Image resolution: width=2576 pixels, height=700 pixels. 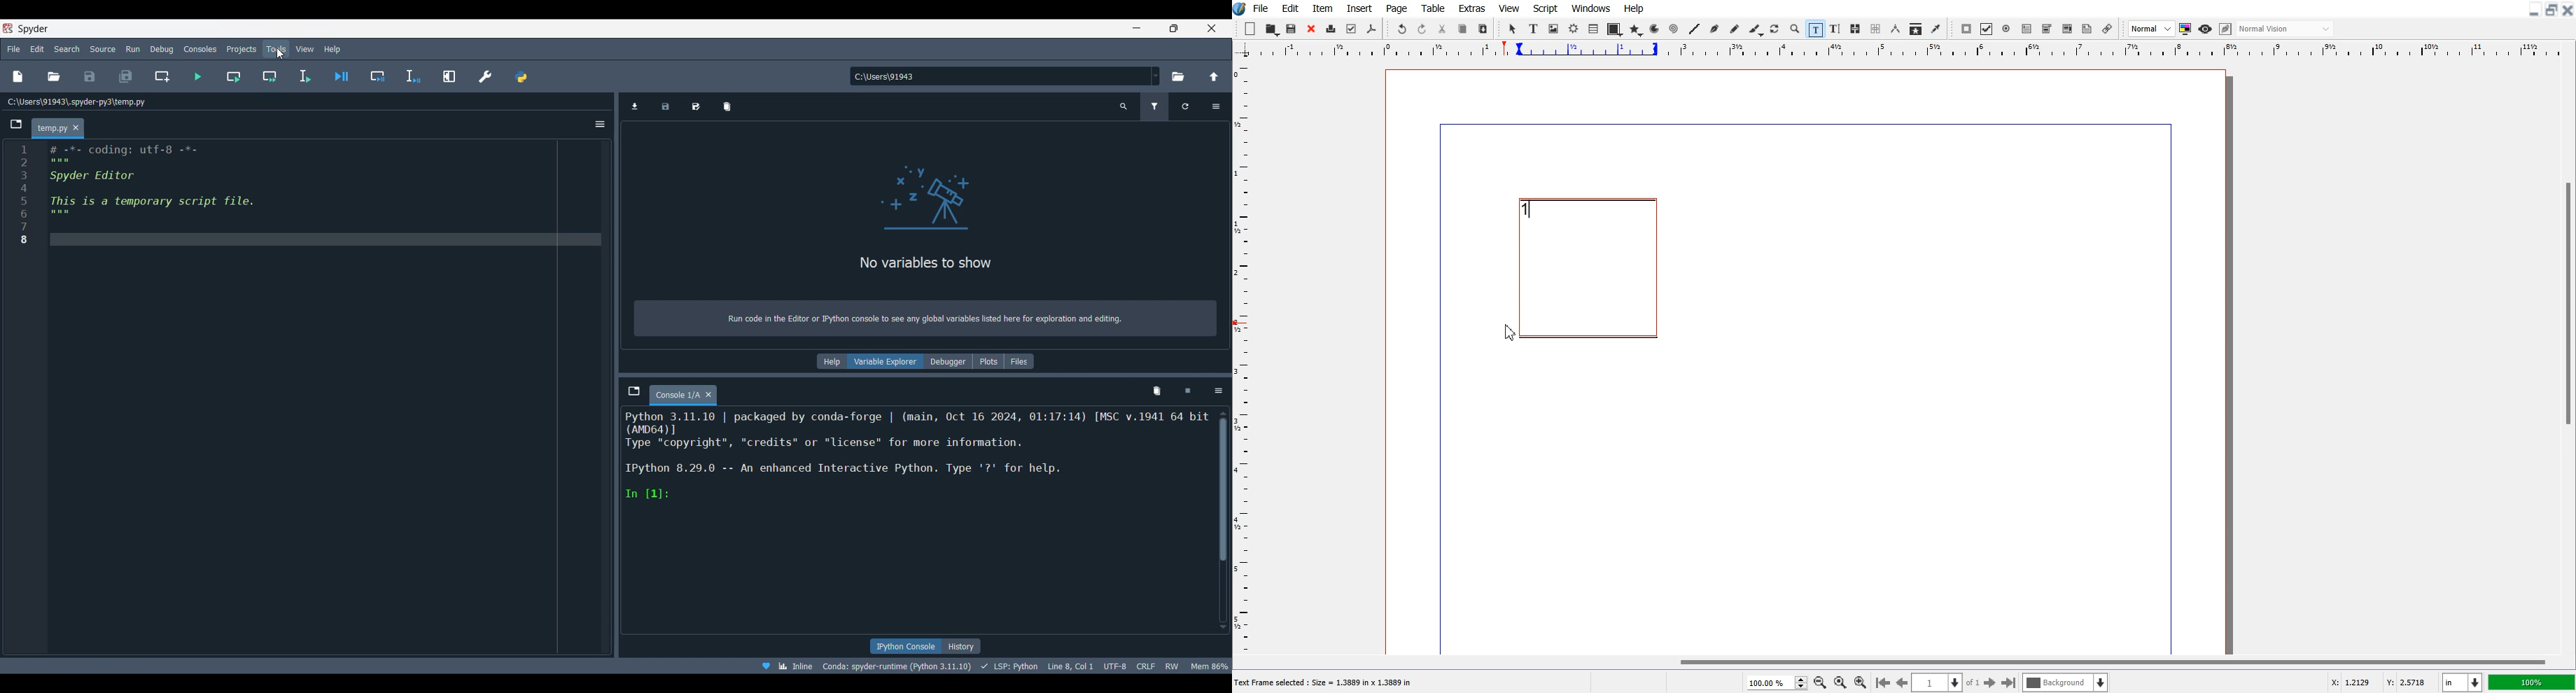 What do you see at coordinates (2026, 29) in the screenshot?
I see `PDF Text Box` at bounding box center [2026, 29].